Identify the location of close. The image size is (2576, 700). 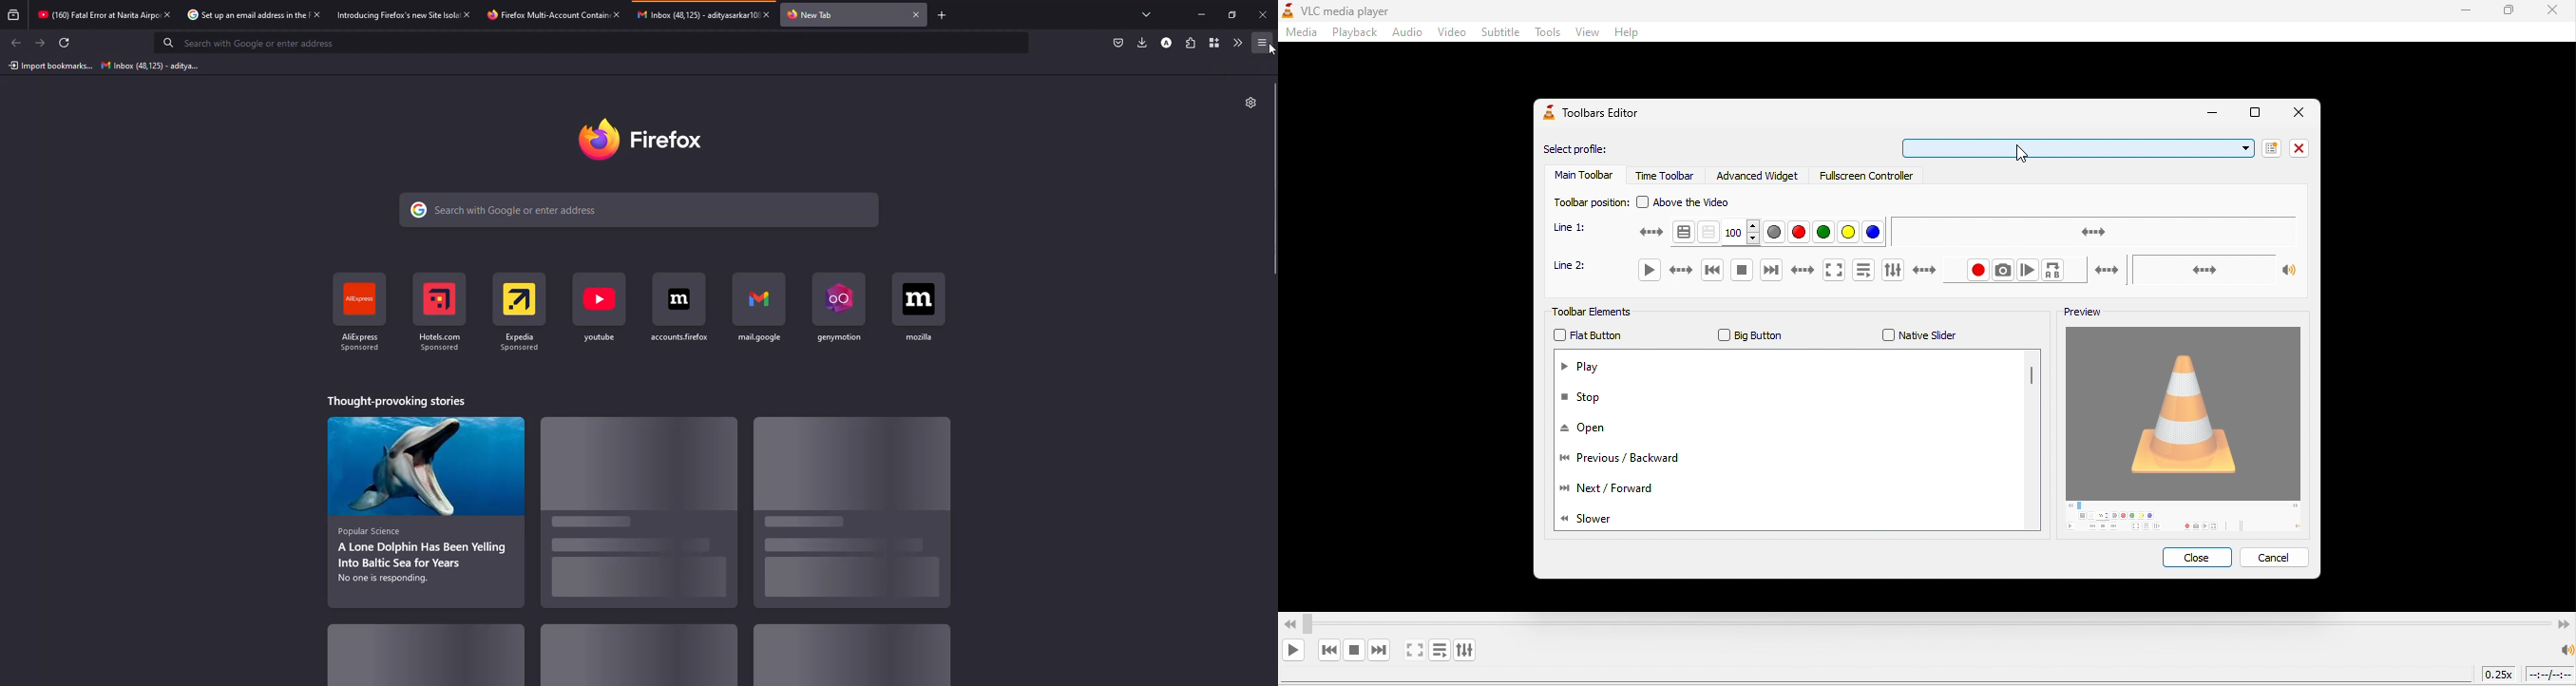
(771, 14).